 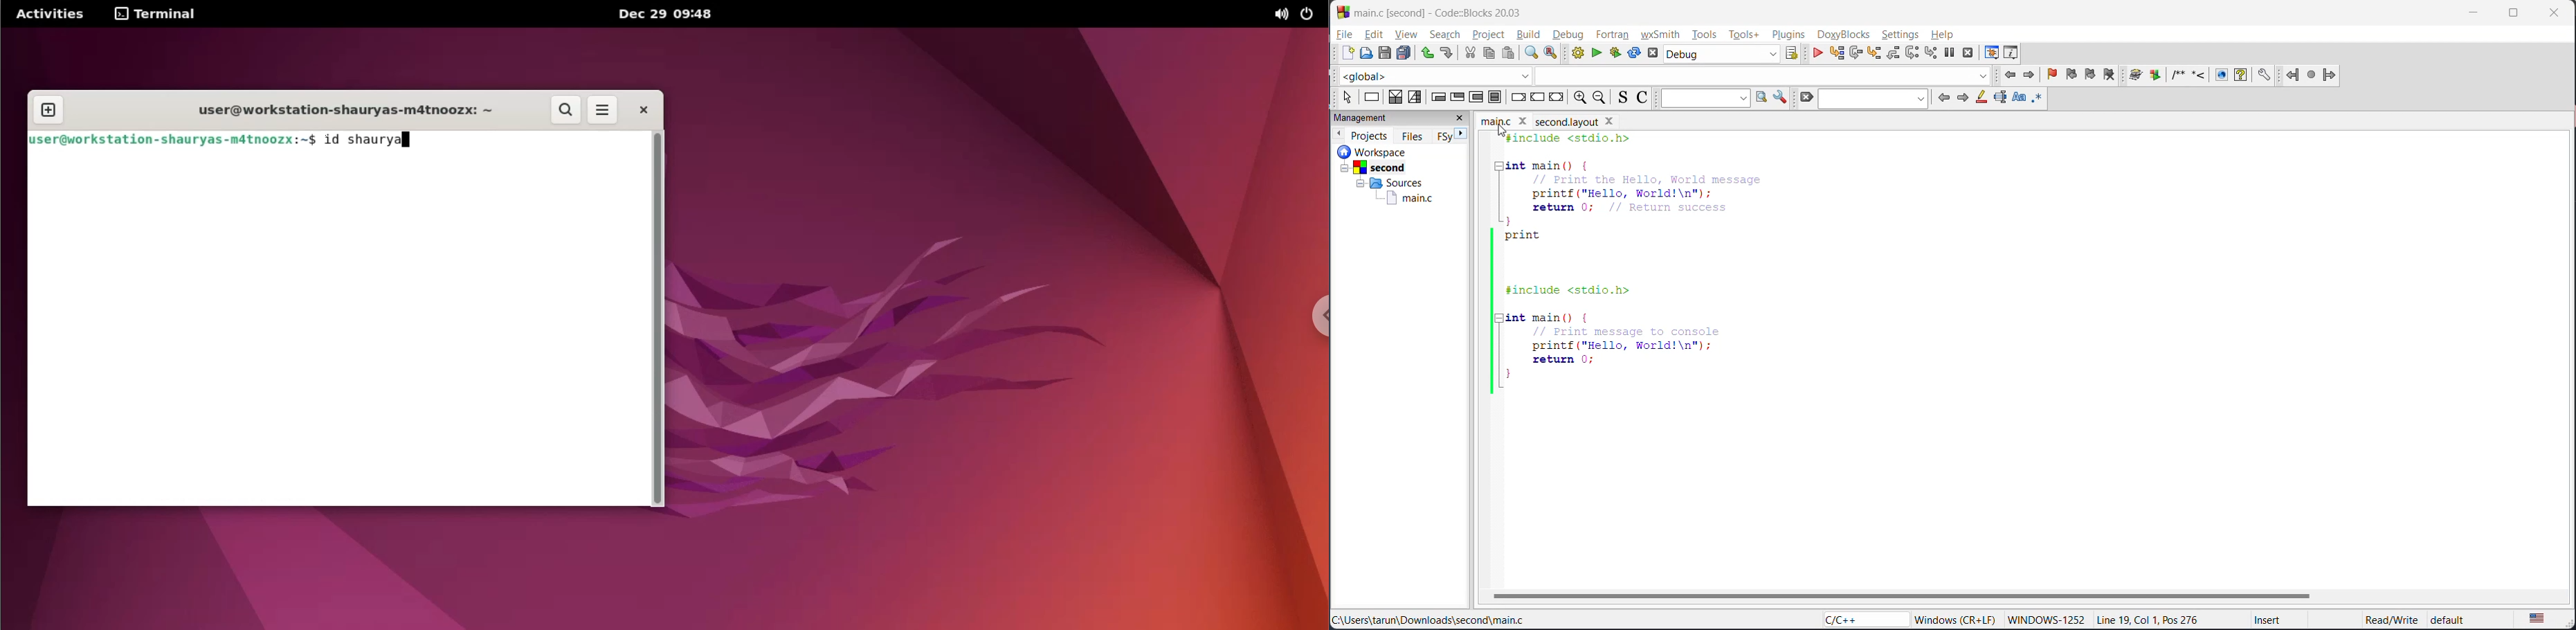 I want to click on toggle comments, so click(x=1642, y=97).